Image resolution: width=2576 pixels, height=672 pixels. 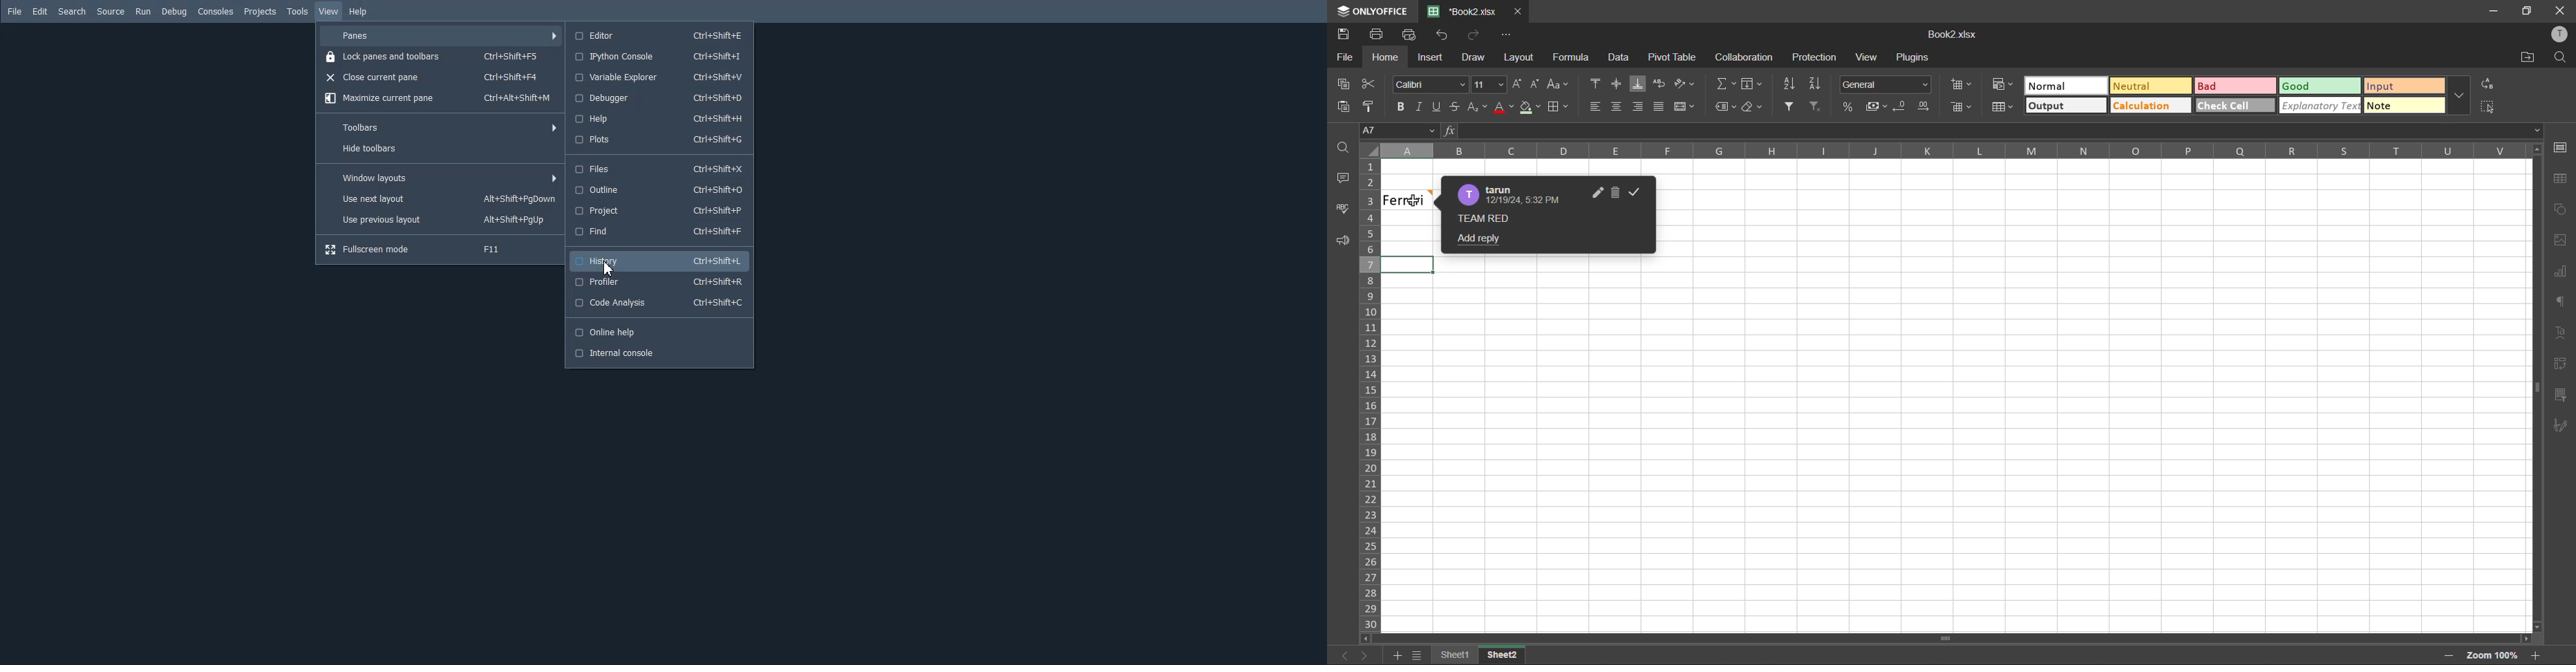 What do you see at coordinates (1689, 108) in the screenshot?
I see `merge and center` at bounding box center [1689, 108].